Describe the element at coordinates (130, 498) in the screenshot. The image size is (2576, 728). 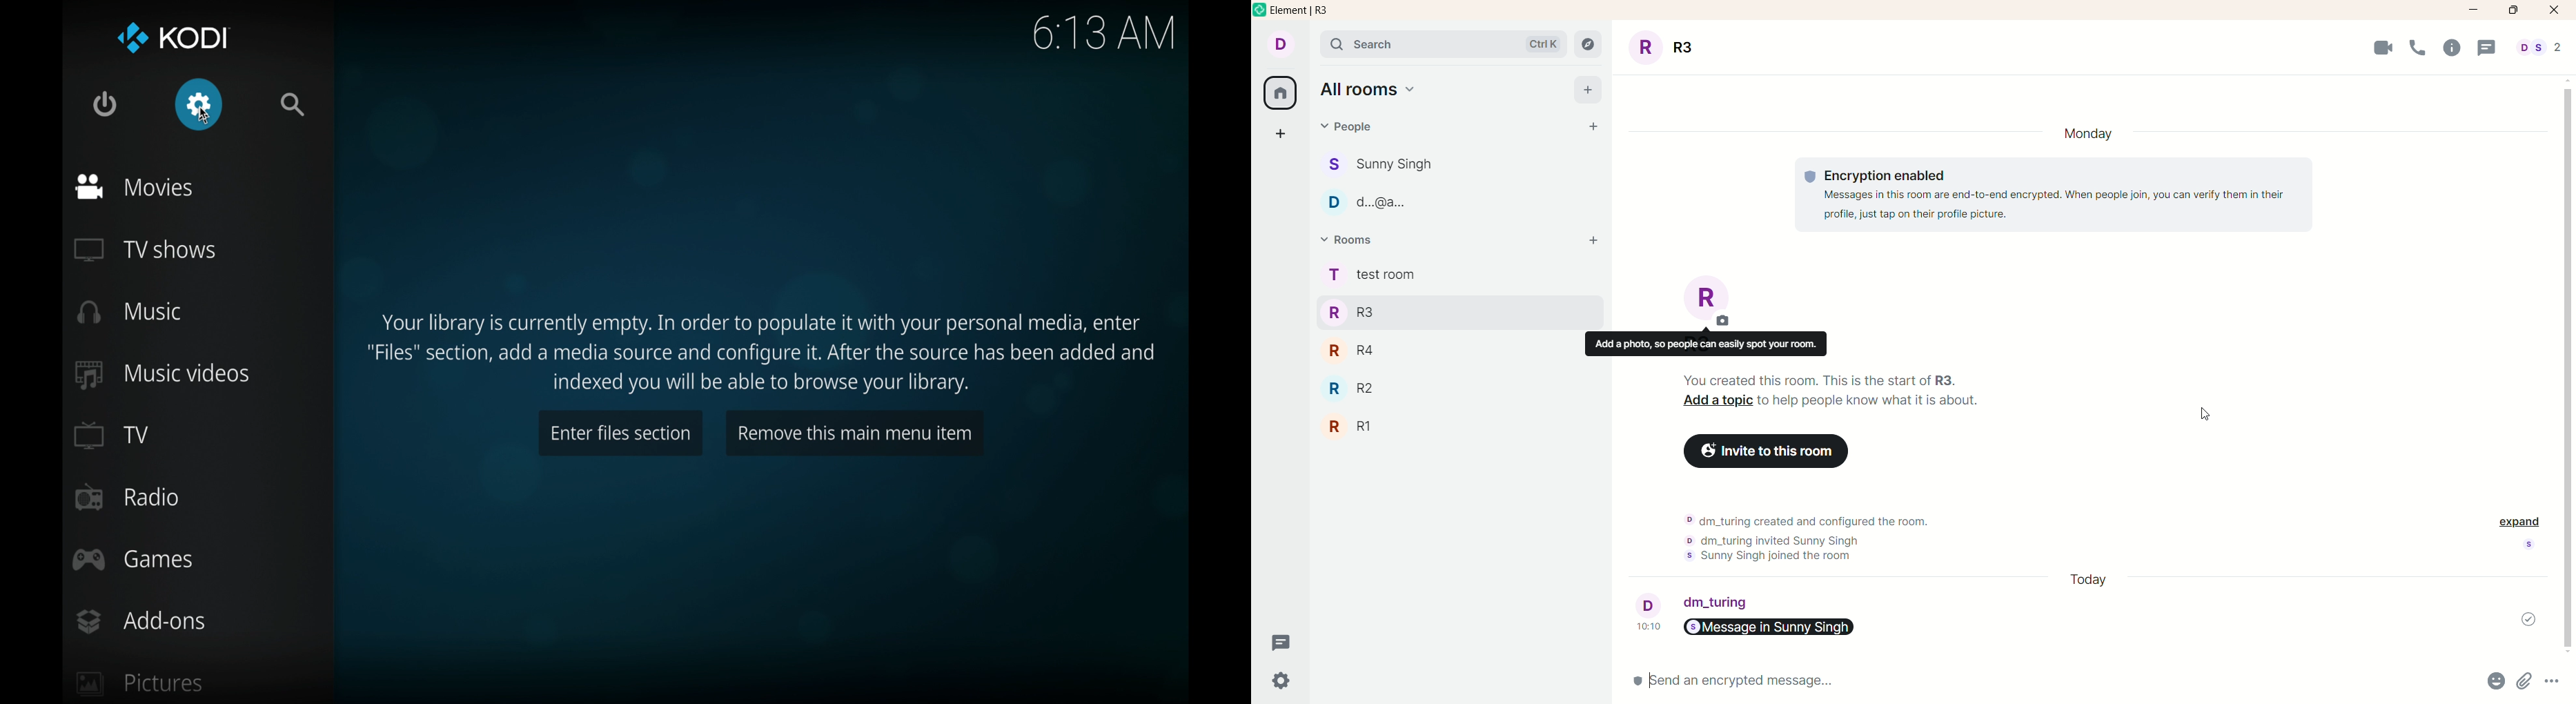
I see `radio` at that location.